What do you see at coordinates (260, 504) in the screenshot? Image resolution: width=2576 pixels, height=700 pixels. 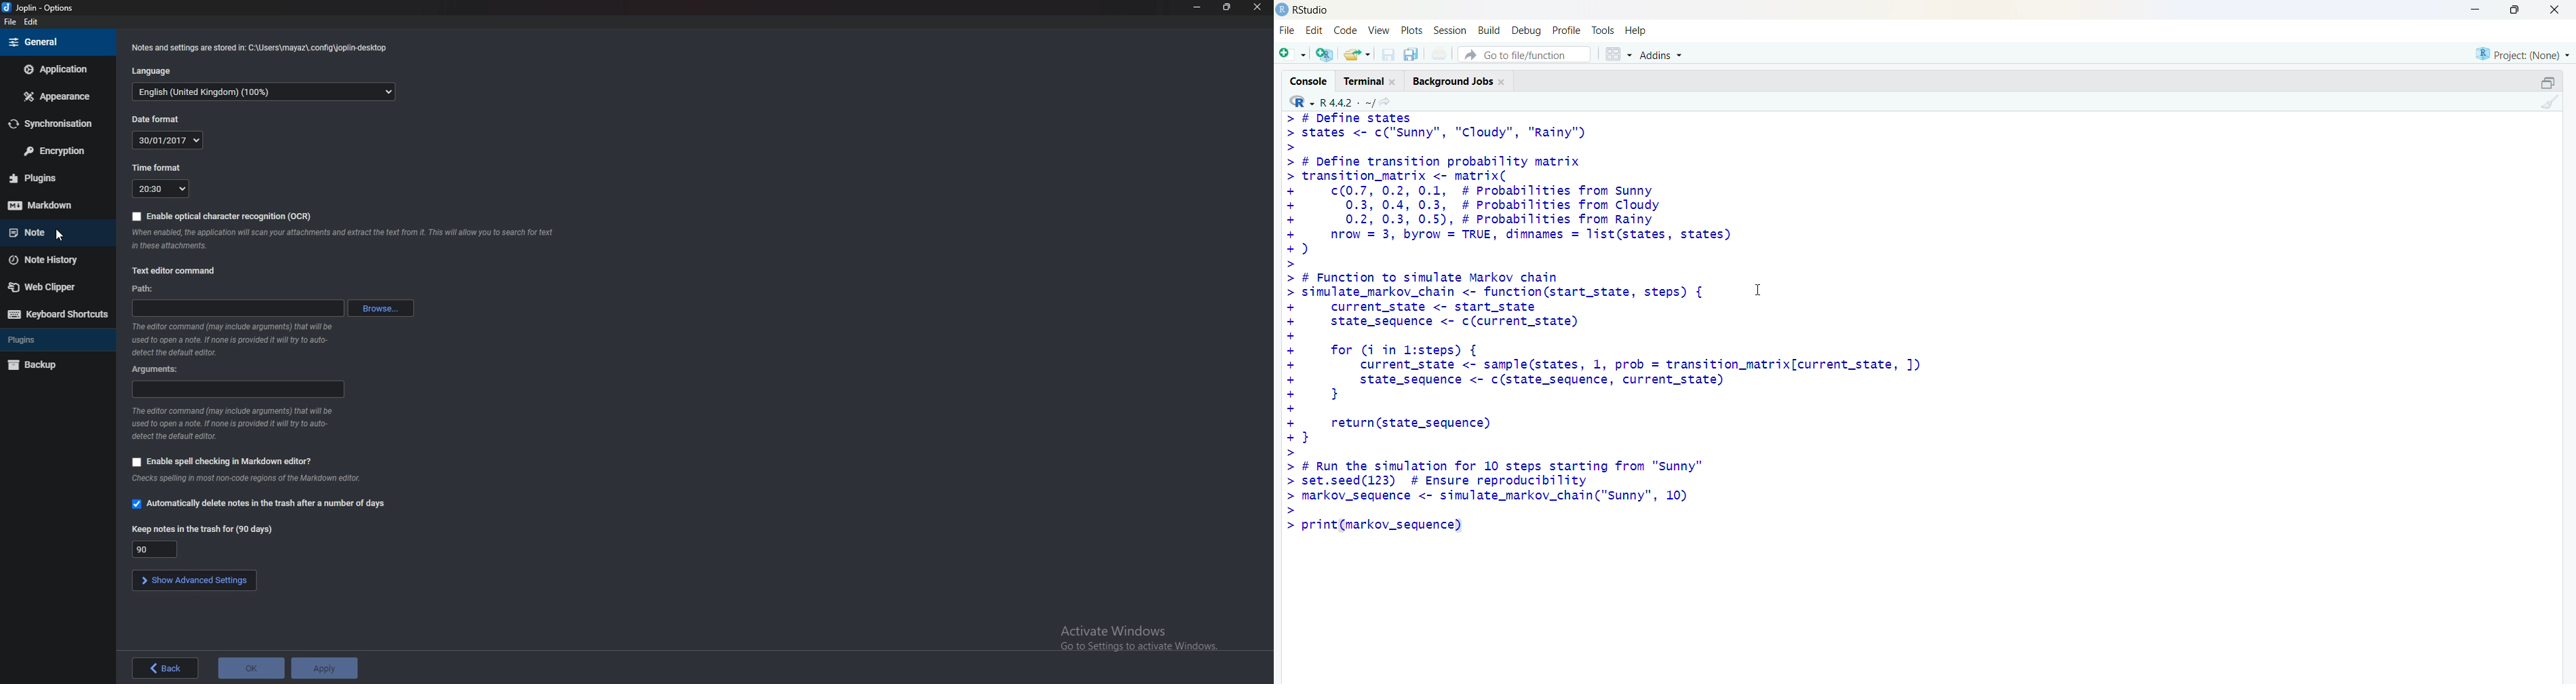 I see `Automatically delete notes` at bounding box center [260, 504].